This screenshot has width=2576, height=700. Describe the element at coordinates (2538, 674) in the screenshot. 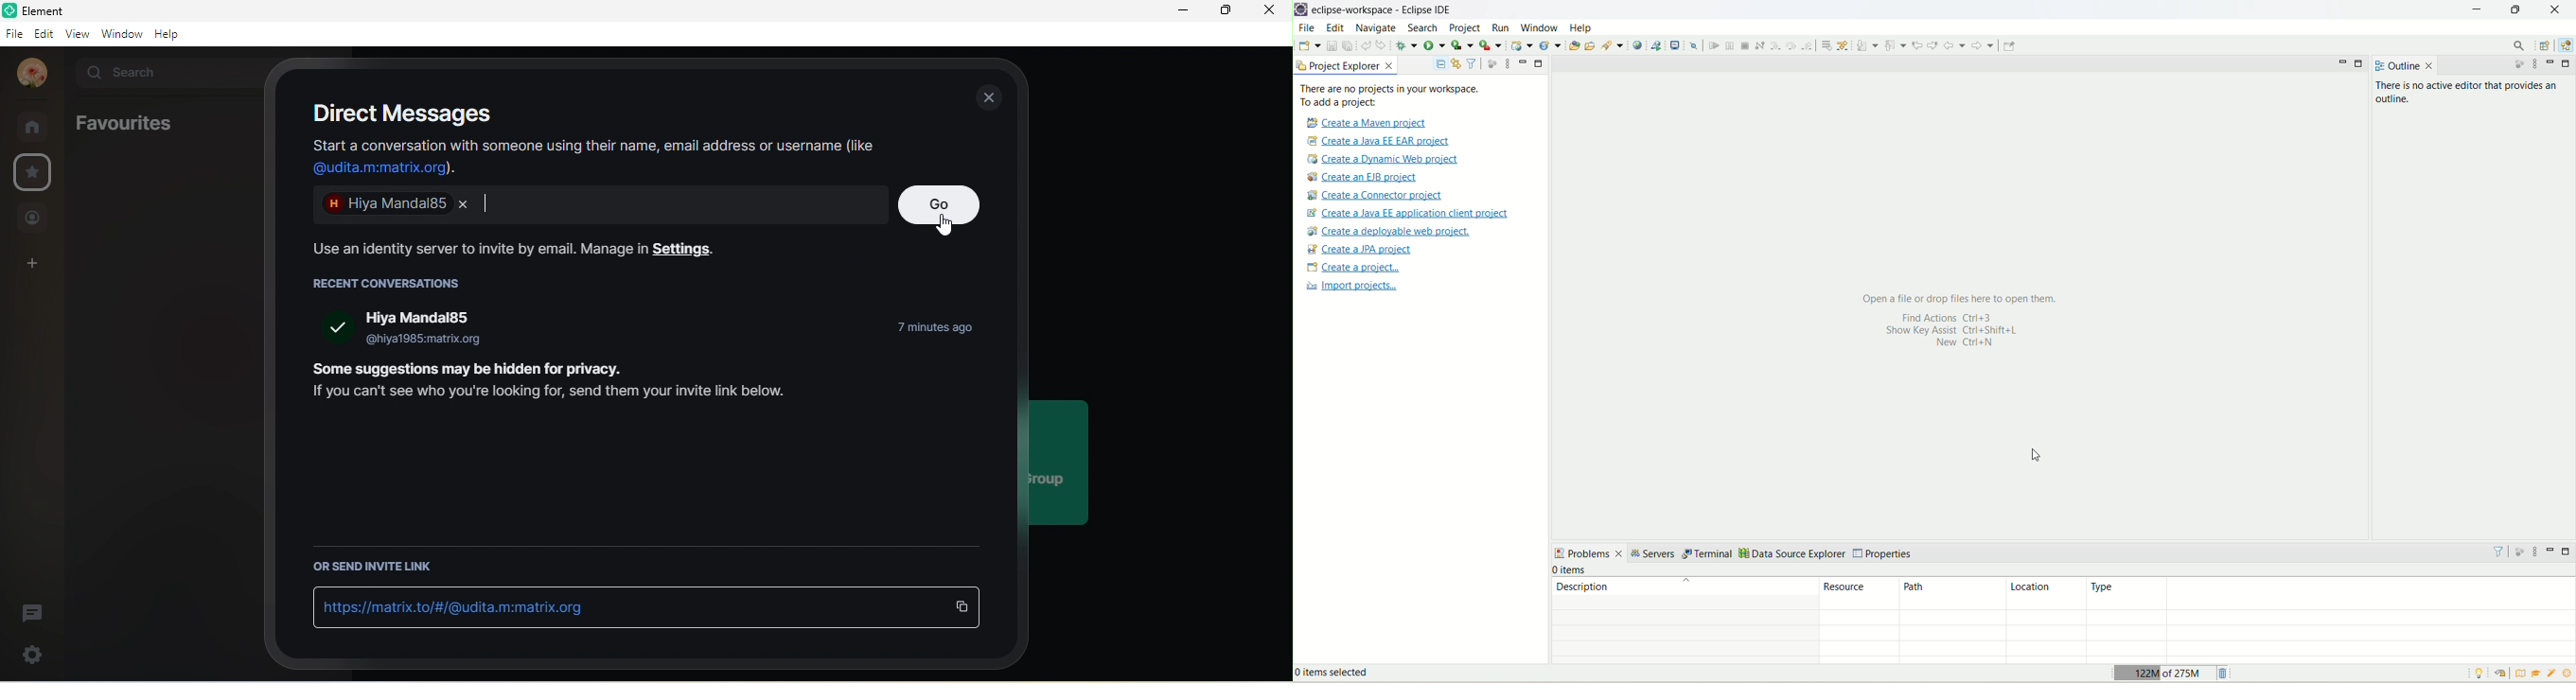

I see `tutorials` at that location.